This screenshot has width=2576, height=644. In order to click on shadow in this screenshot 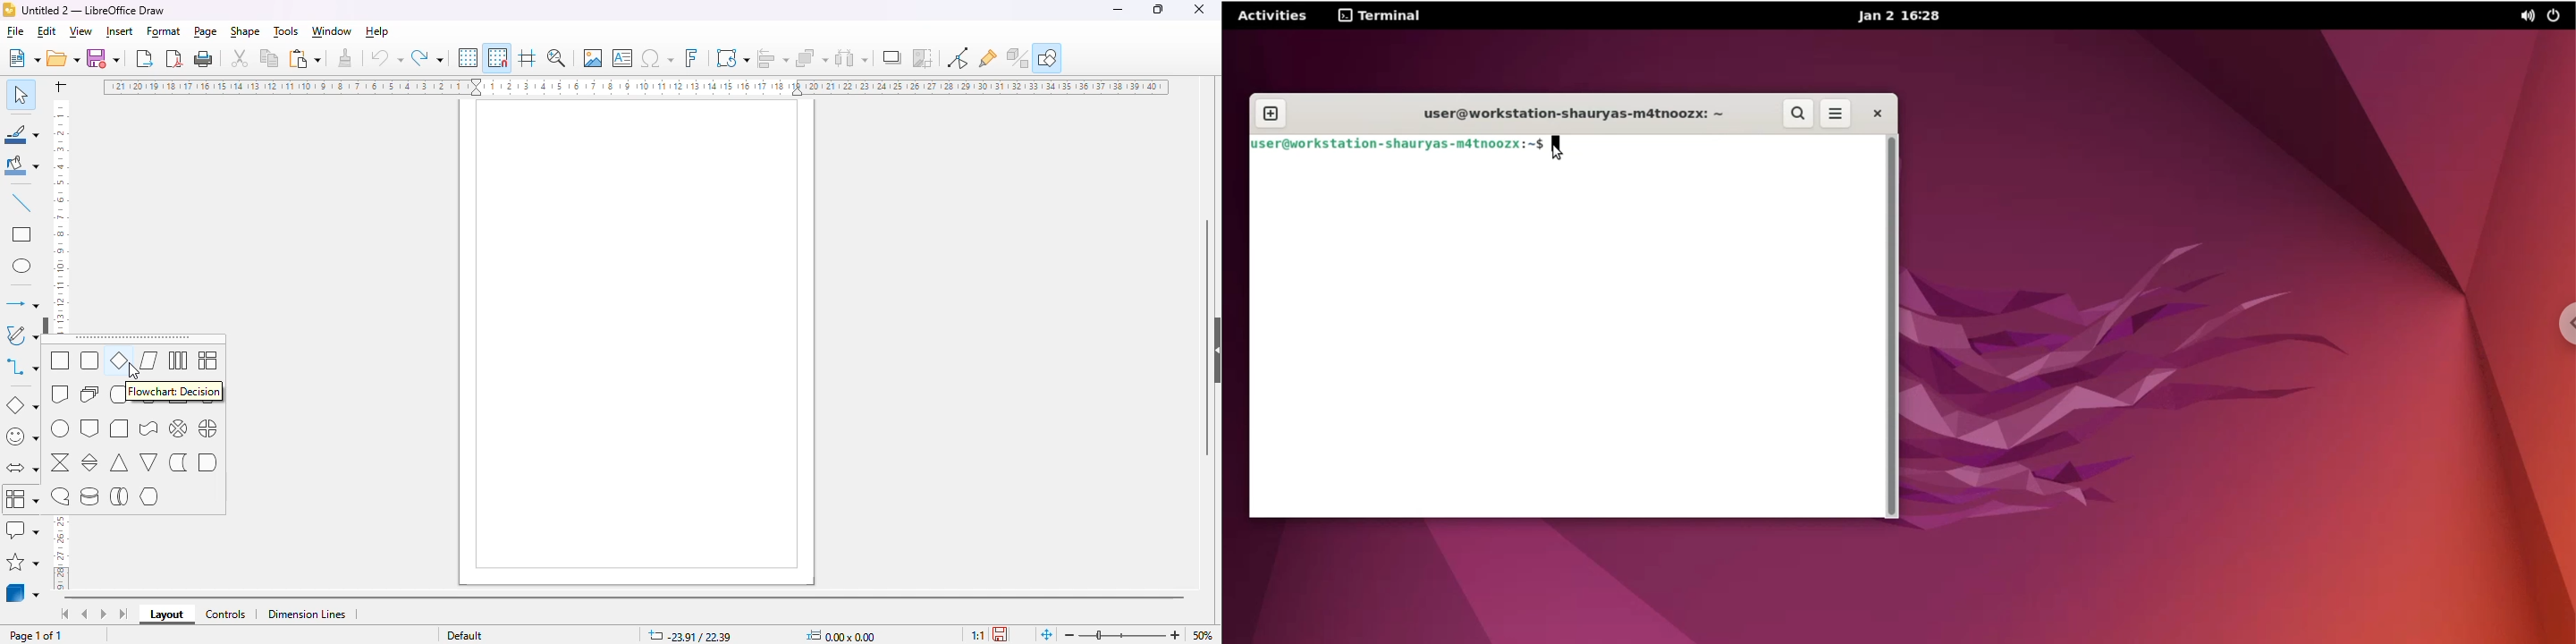, I will do `click(892, 58)`.